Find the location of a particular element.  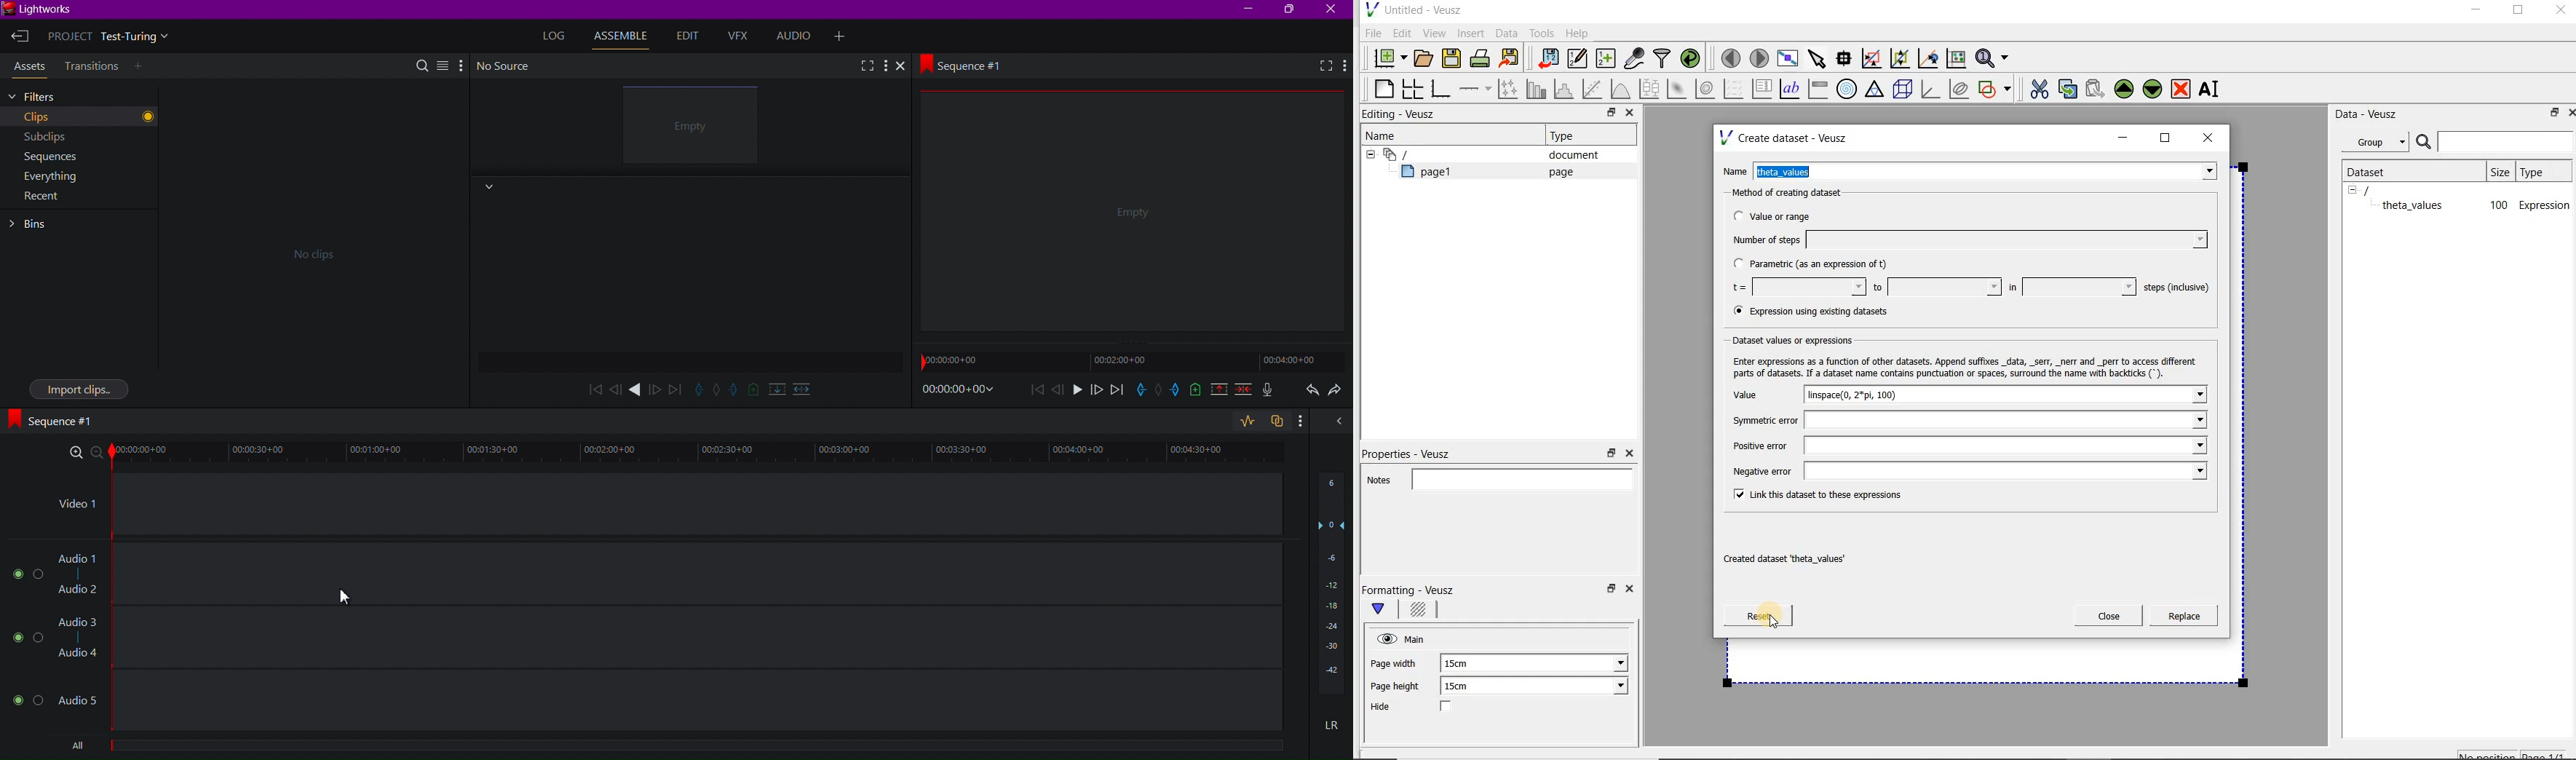

remove the selected widget is located at coordinates (2181, 88).